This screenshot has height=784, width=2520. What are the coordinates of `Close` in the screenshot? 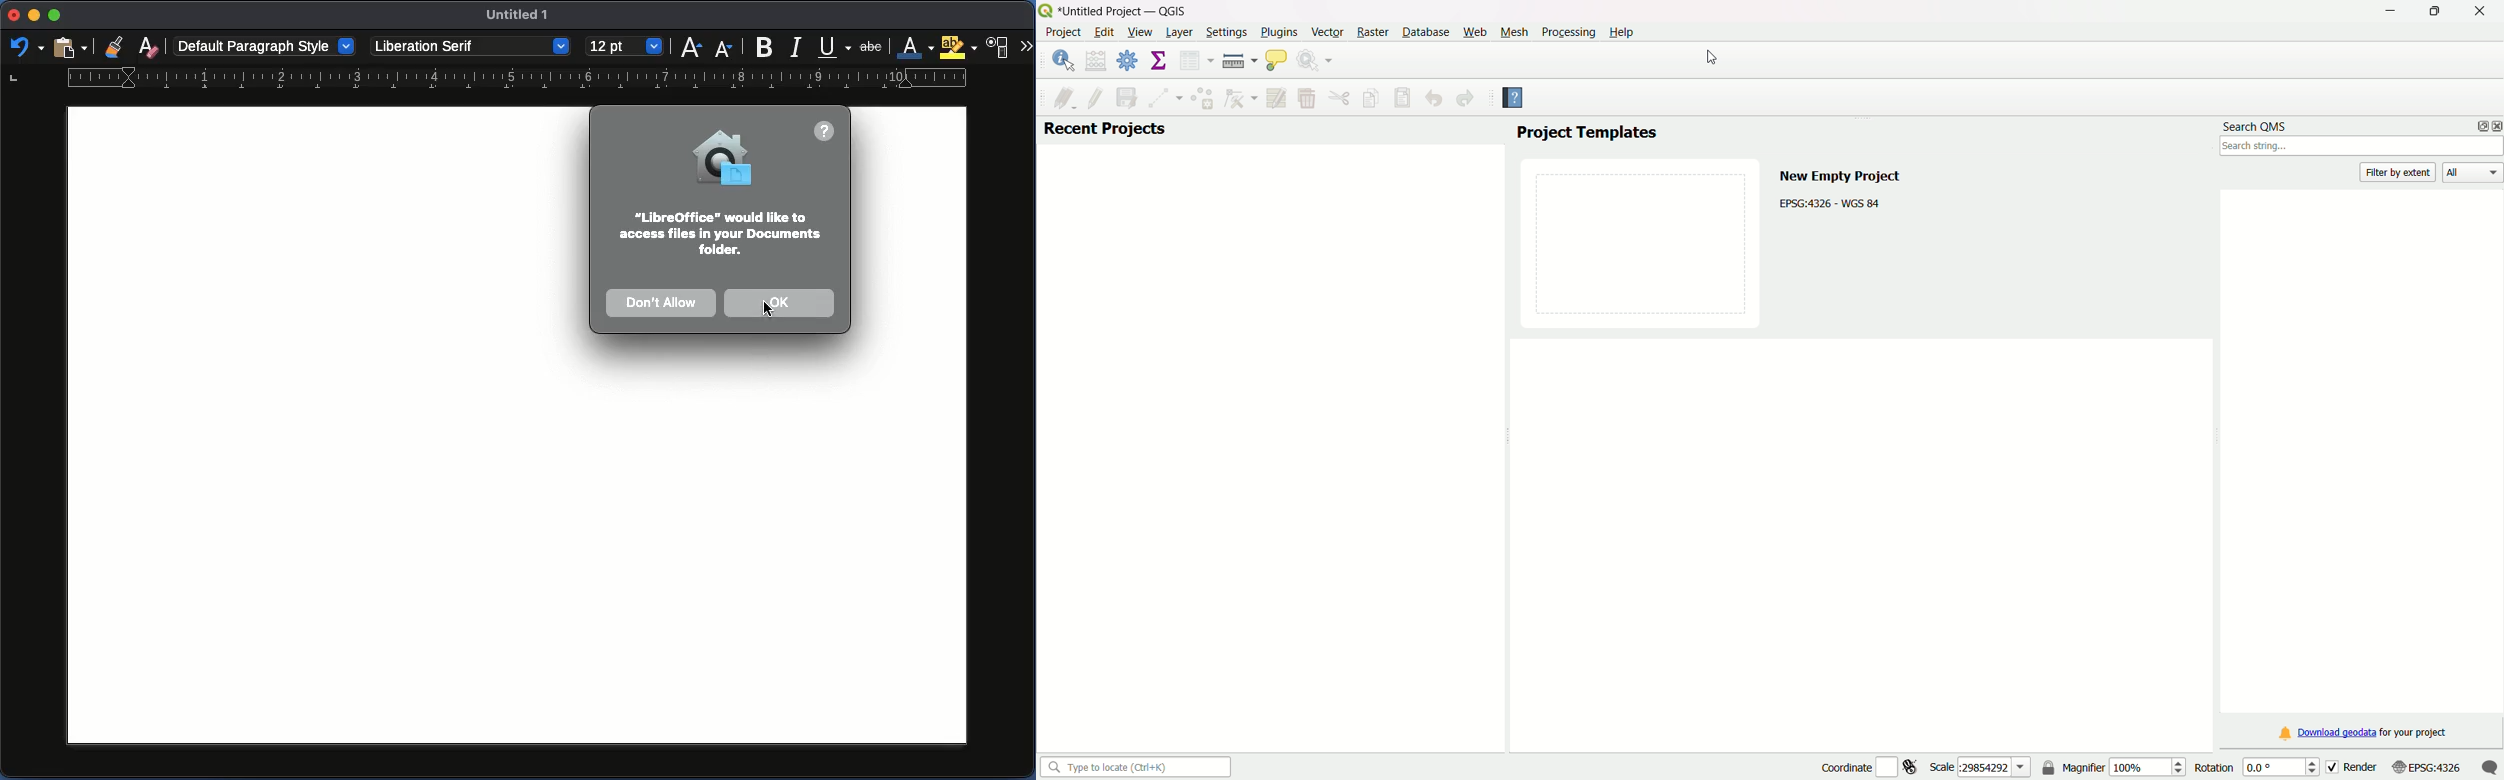 It's located at (12, 19).